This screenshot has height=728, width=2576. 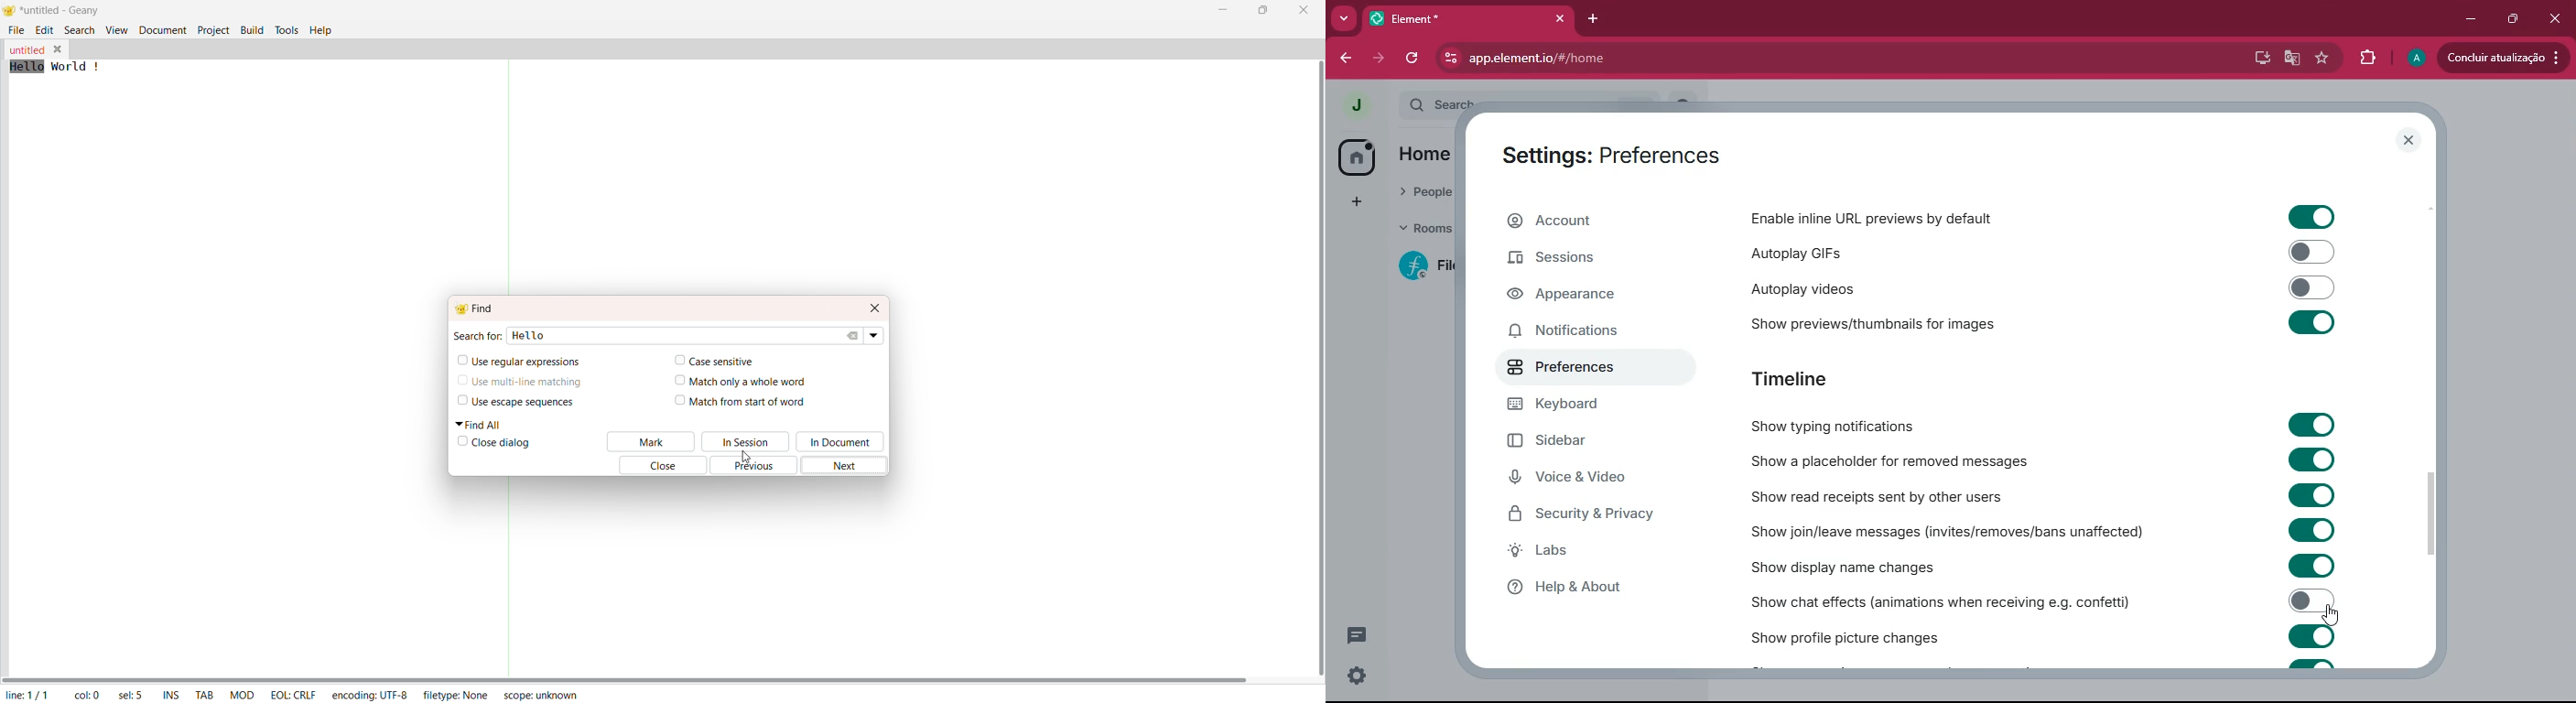 I want to click on filecoin lotus implementation, so click(x=1423, y=265).